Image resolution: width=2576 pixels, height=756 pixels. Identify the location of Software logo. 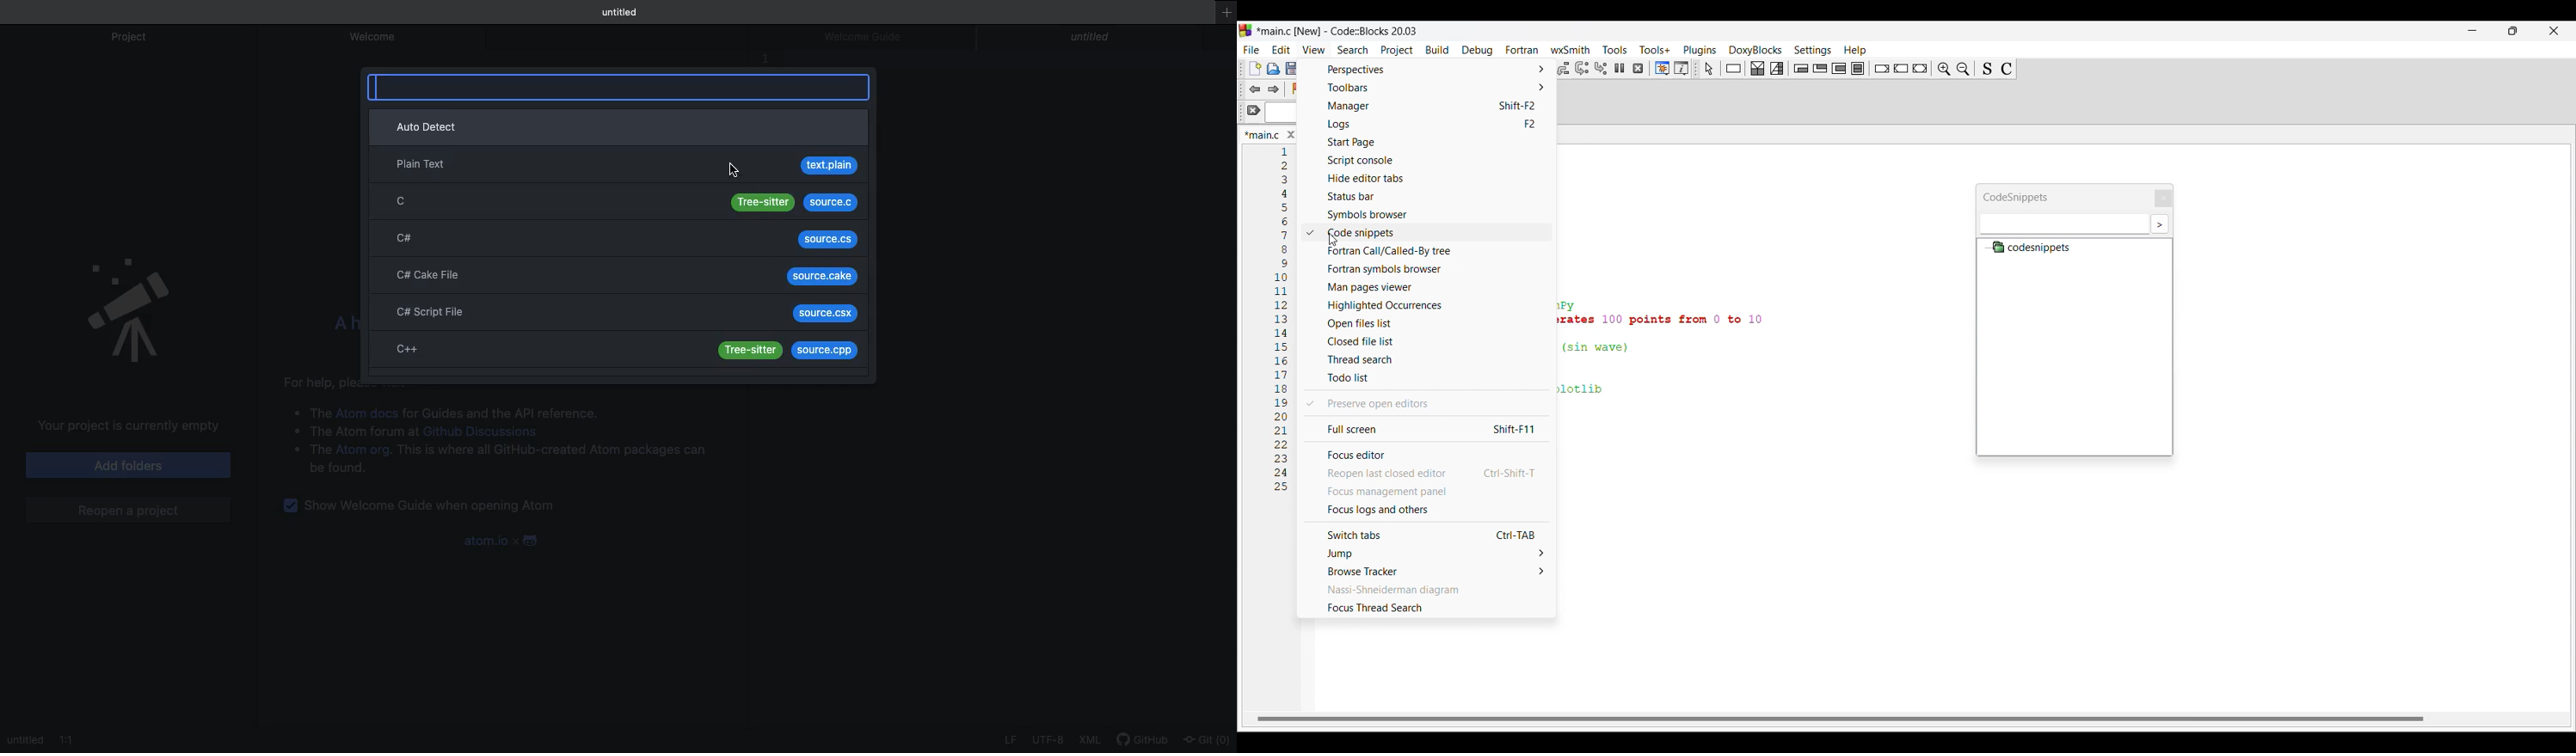
(1245, 30).